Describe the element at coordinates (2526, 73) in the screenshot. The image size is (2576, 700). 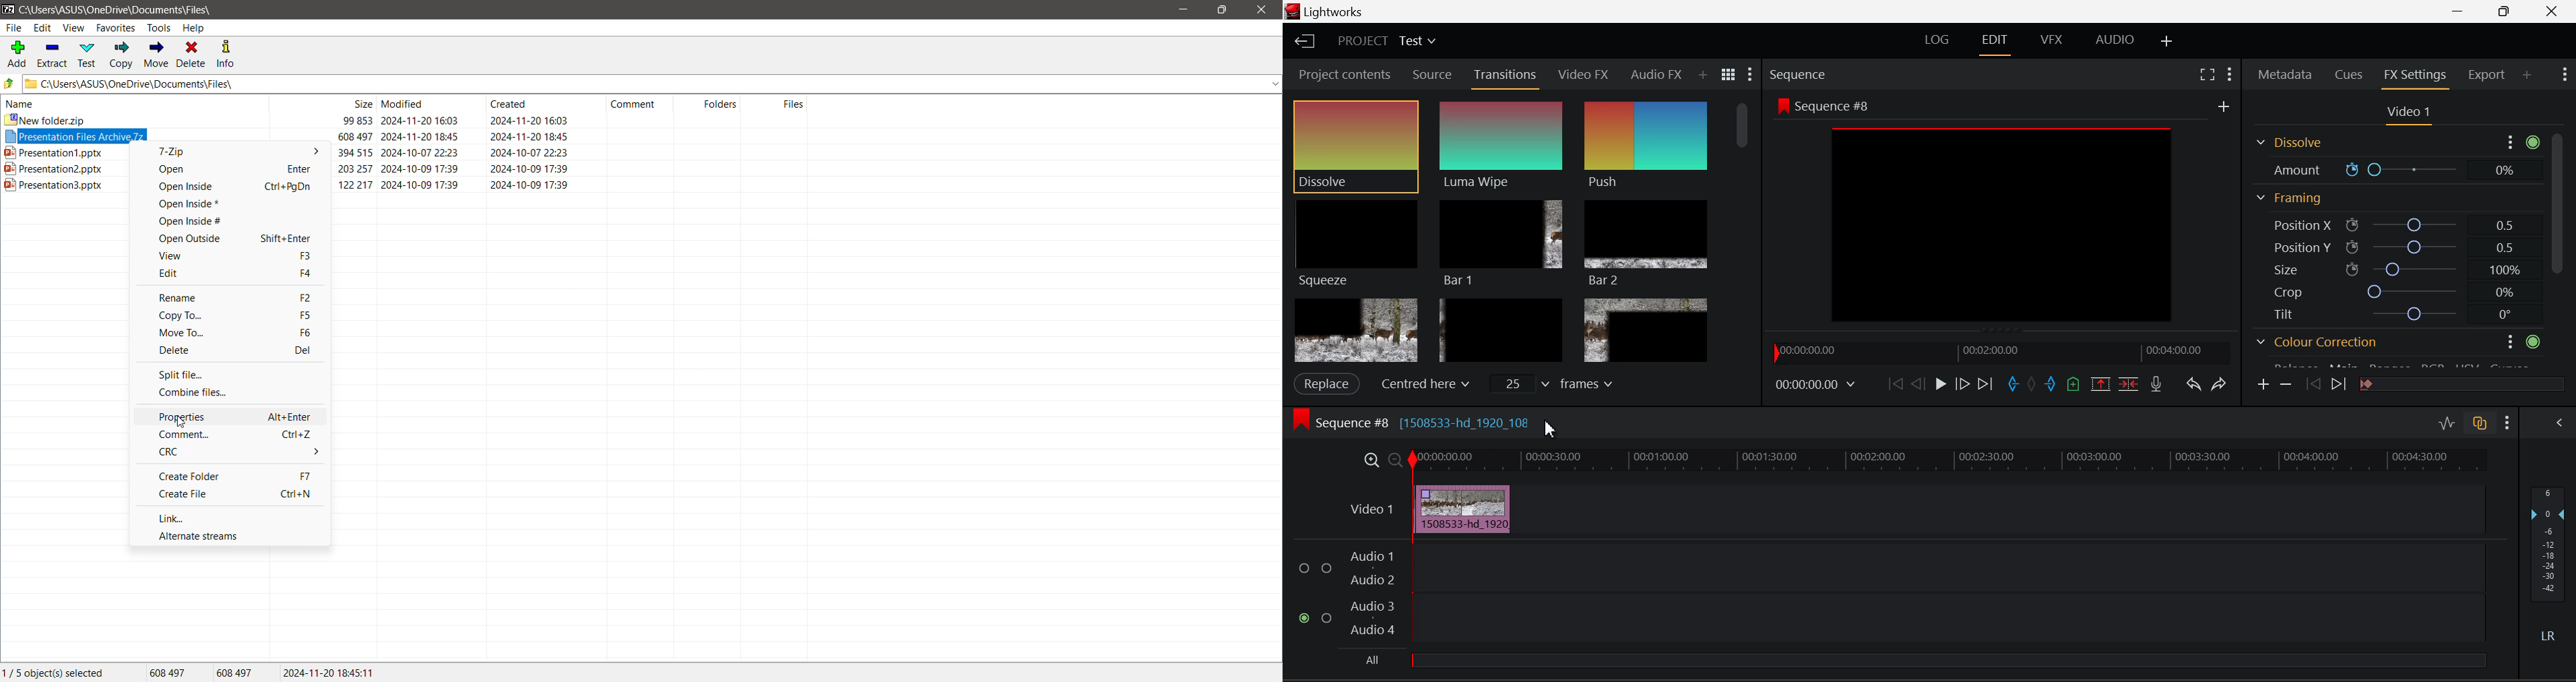
I see `Add Panel` at that location.